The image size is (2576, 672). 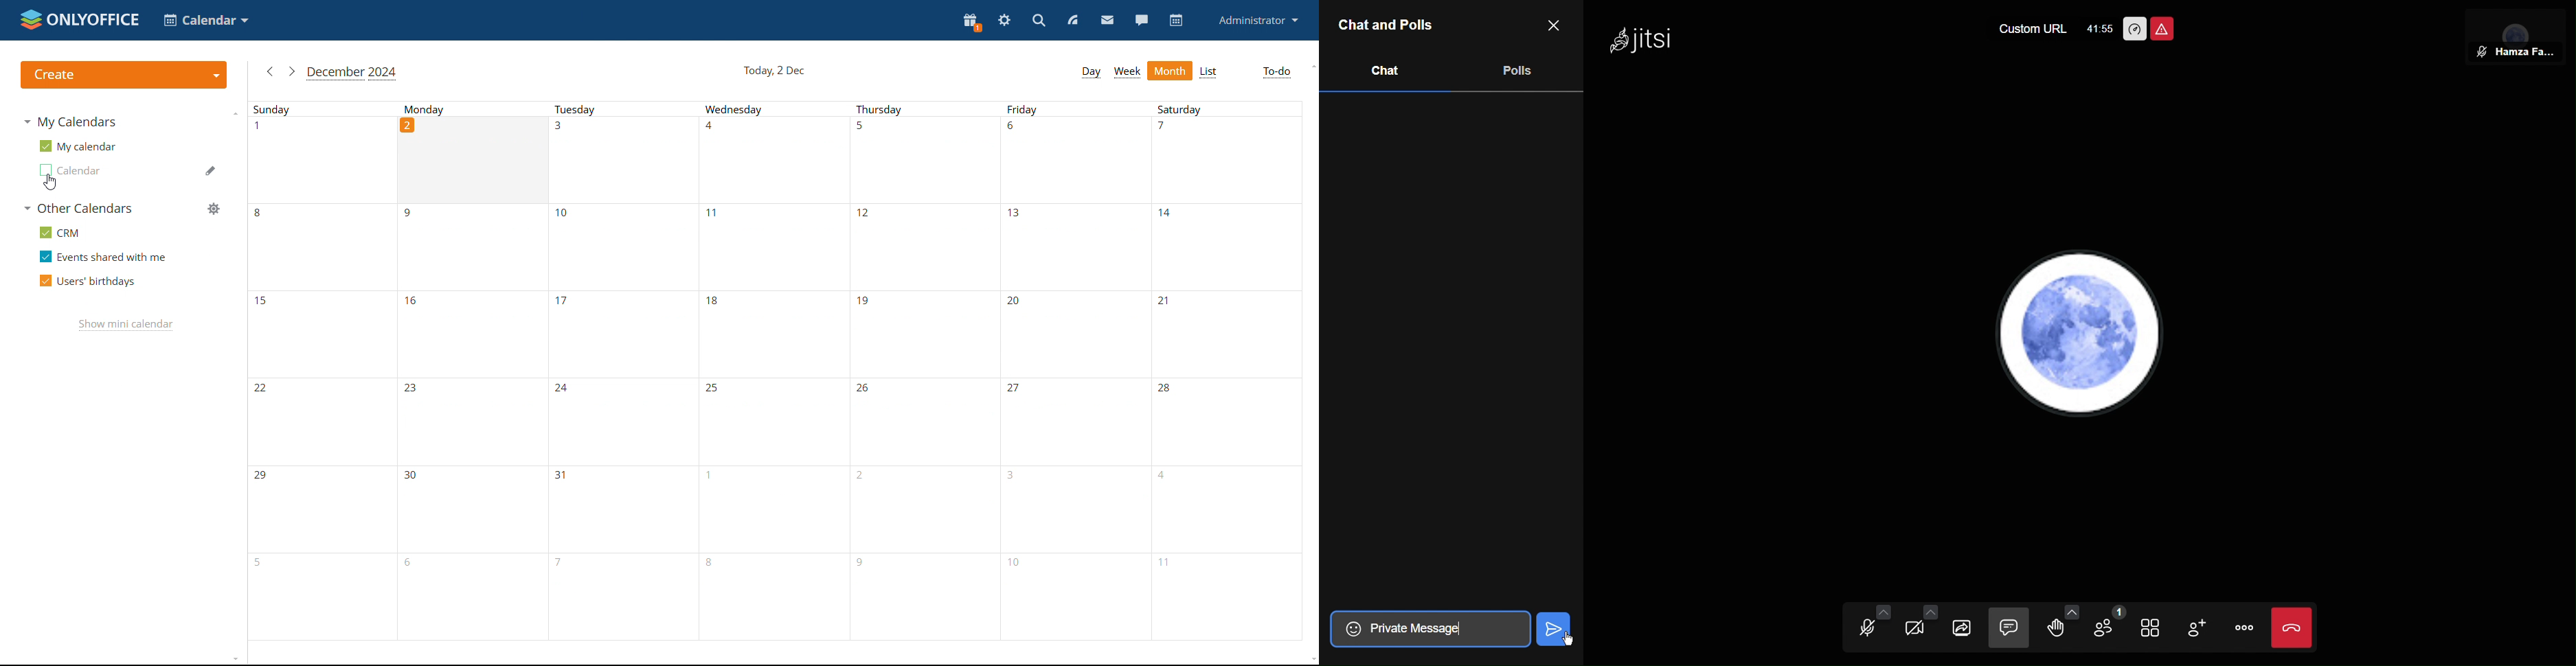 I want to click on next month, so click(x=291, y=71).